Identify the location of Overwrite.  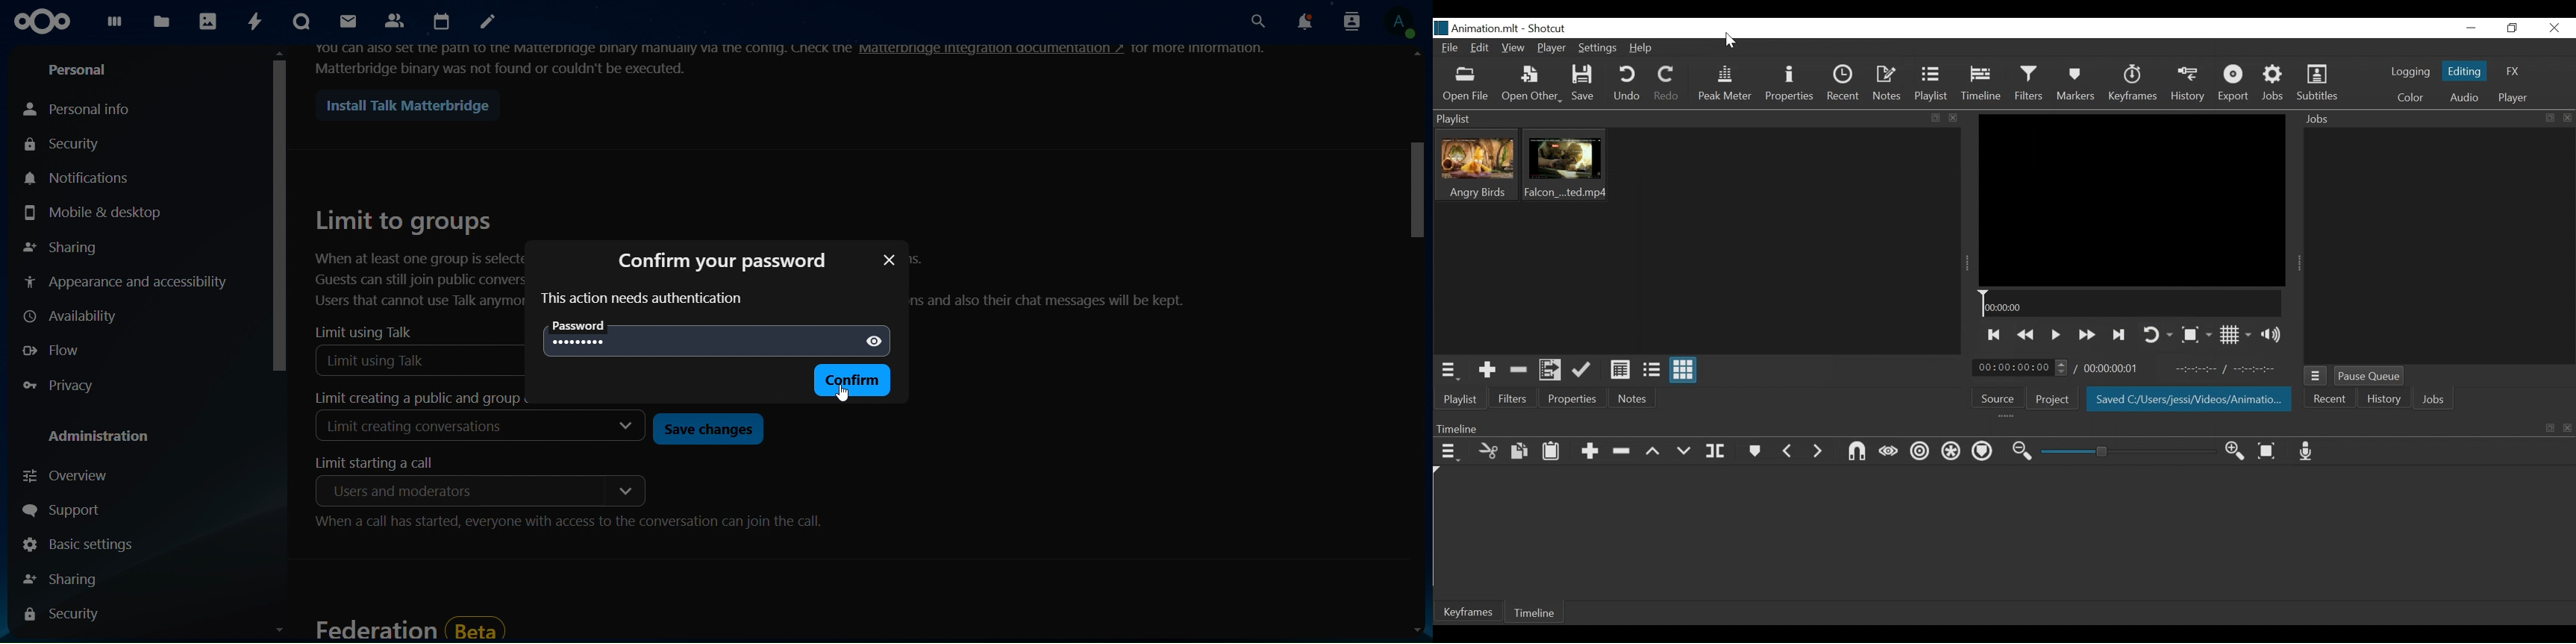
(1686, 451).